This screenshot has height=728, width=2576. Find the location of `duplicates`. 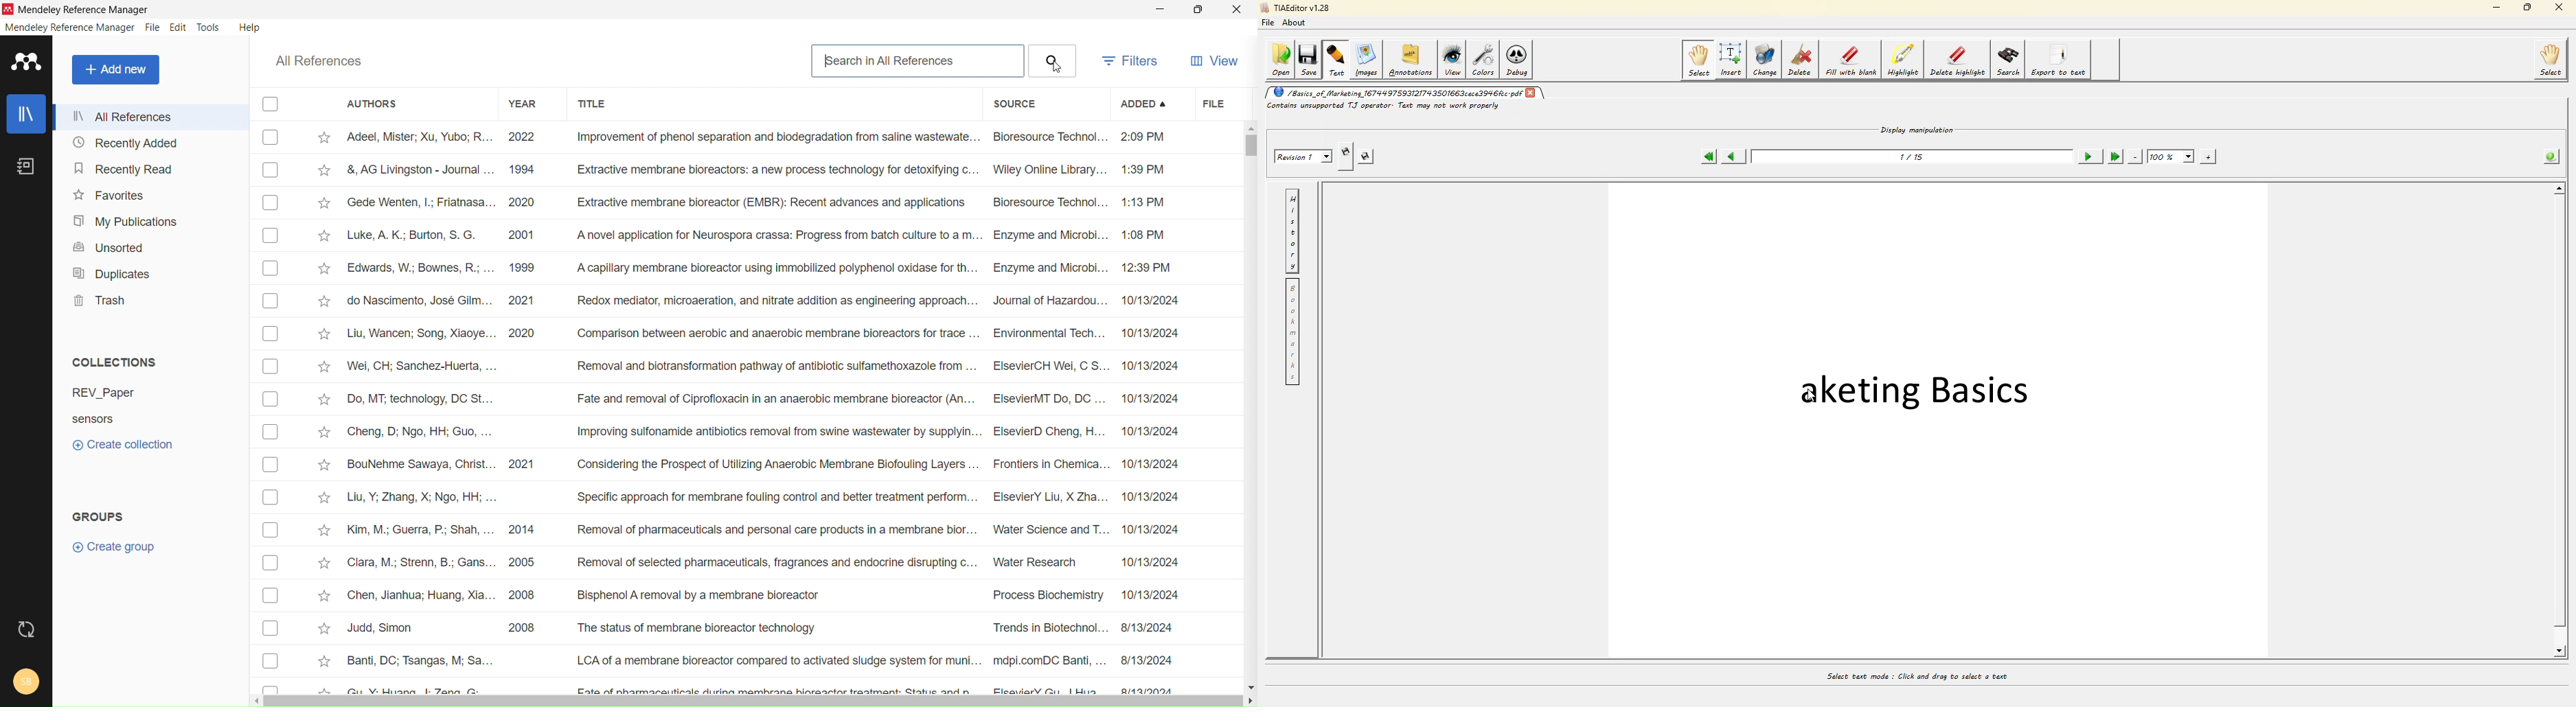

duplicates is located at coordinates (151, 273).